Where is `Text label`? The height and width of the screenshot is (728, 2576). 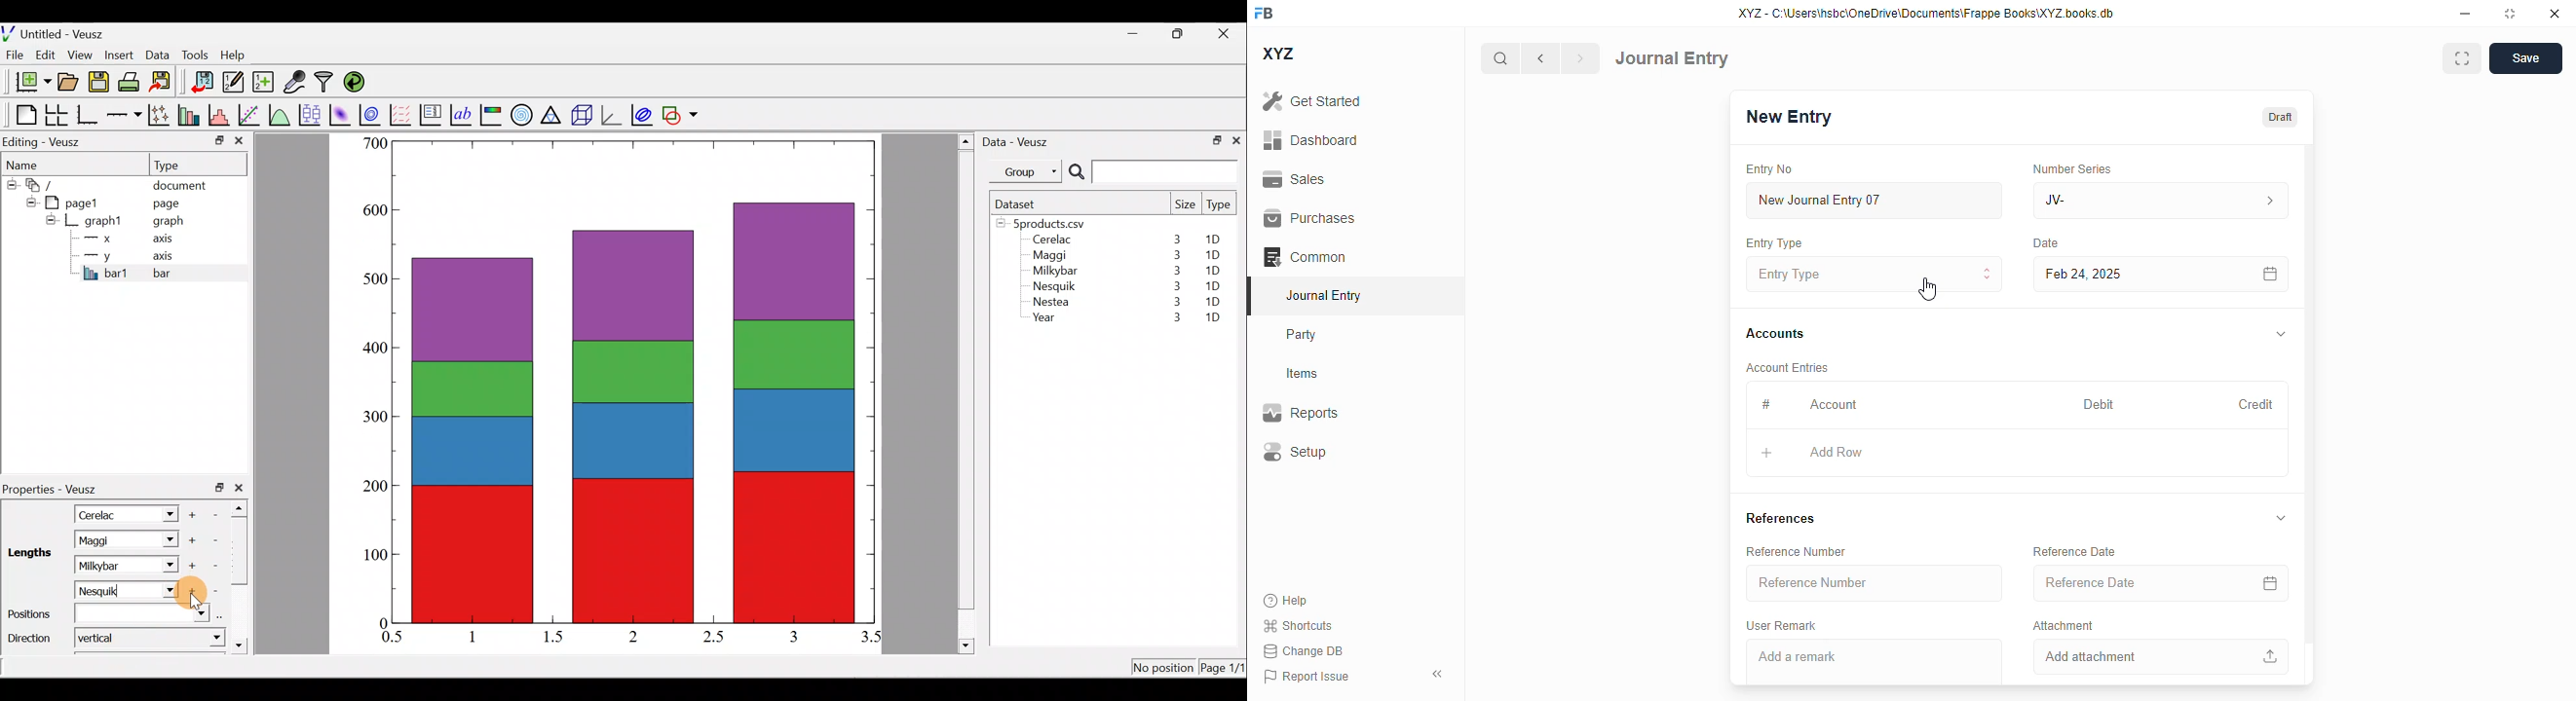
Text label is located at coordinates (462, 113).